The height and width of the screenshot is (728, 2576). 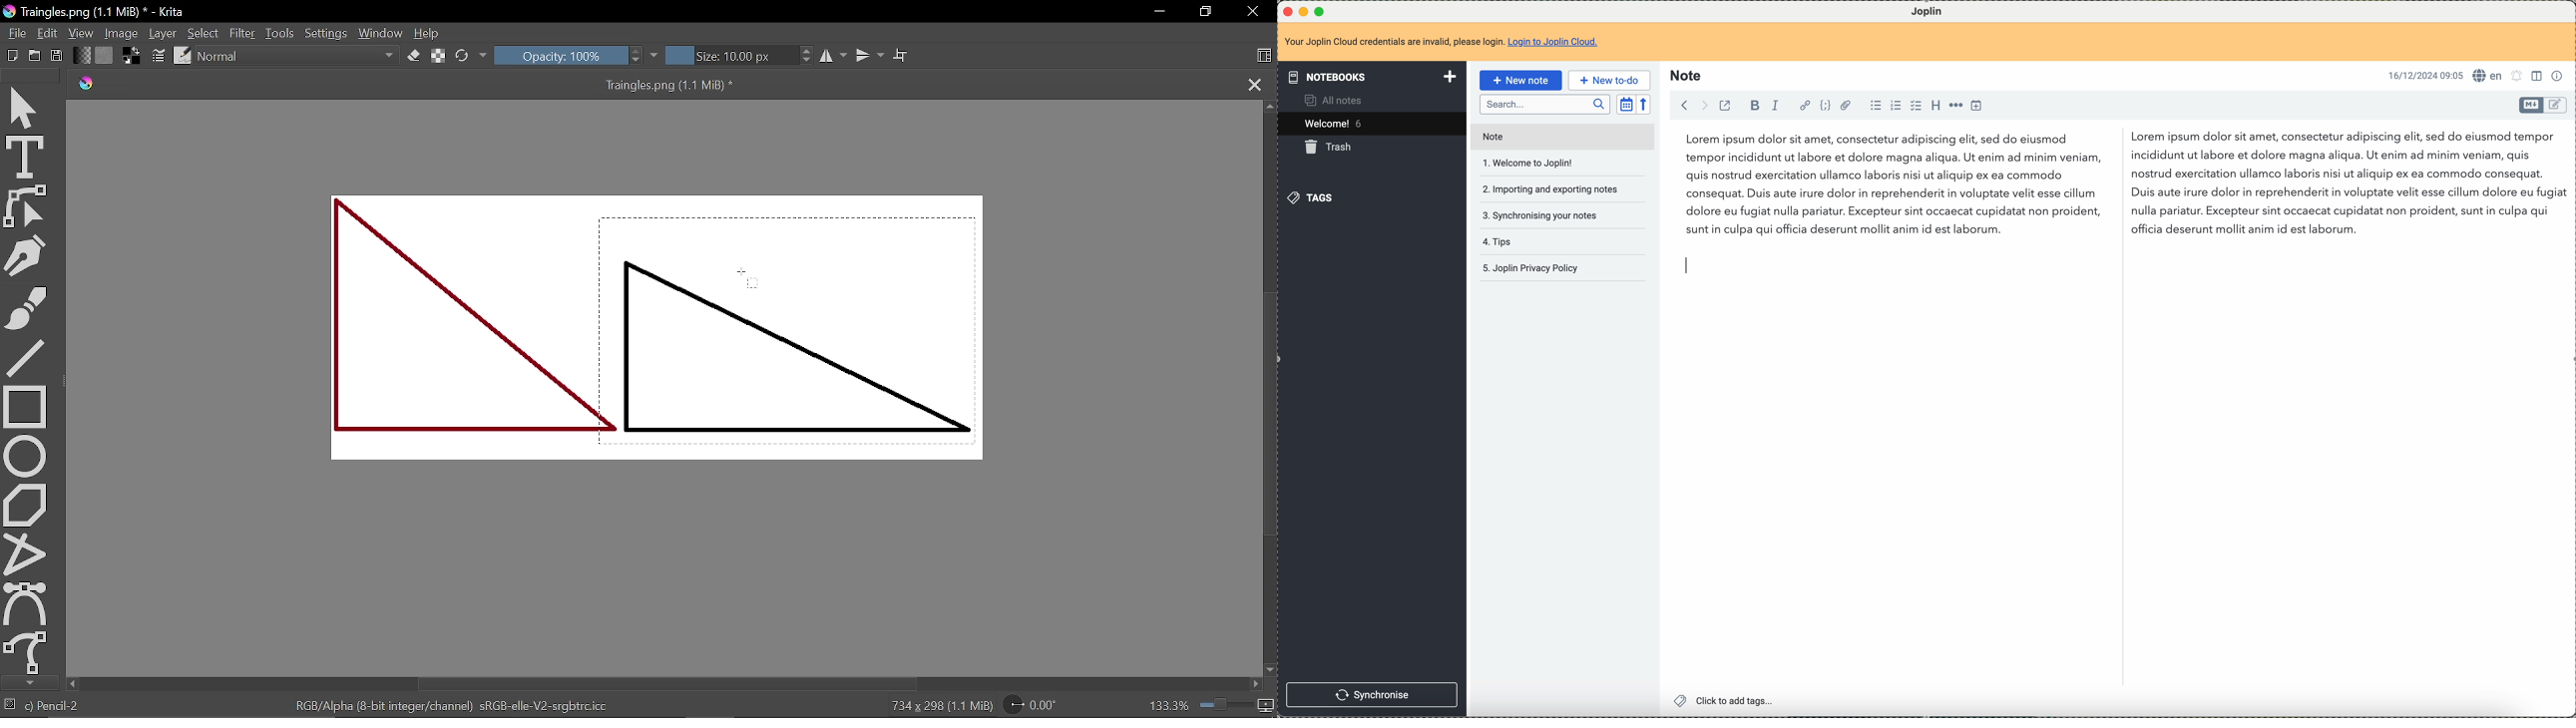 What do you see at coordinates (1896, 105) in the screenshot?
I see `numbered list` at bounding box center [1896, 105].